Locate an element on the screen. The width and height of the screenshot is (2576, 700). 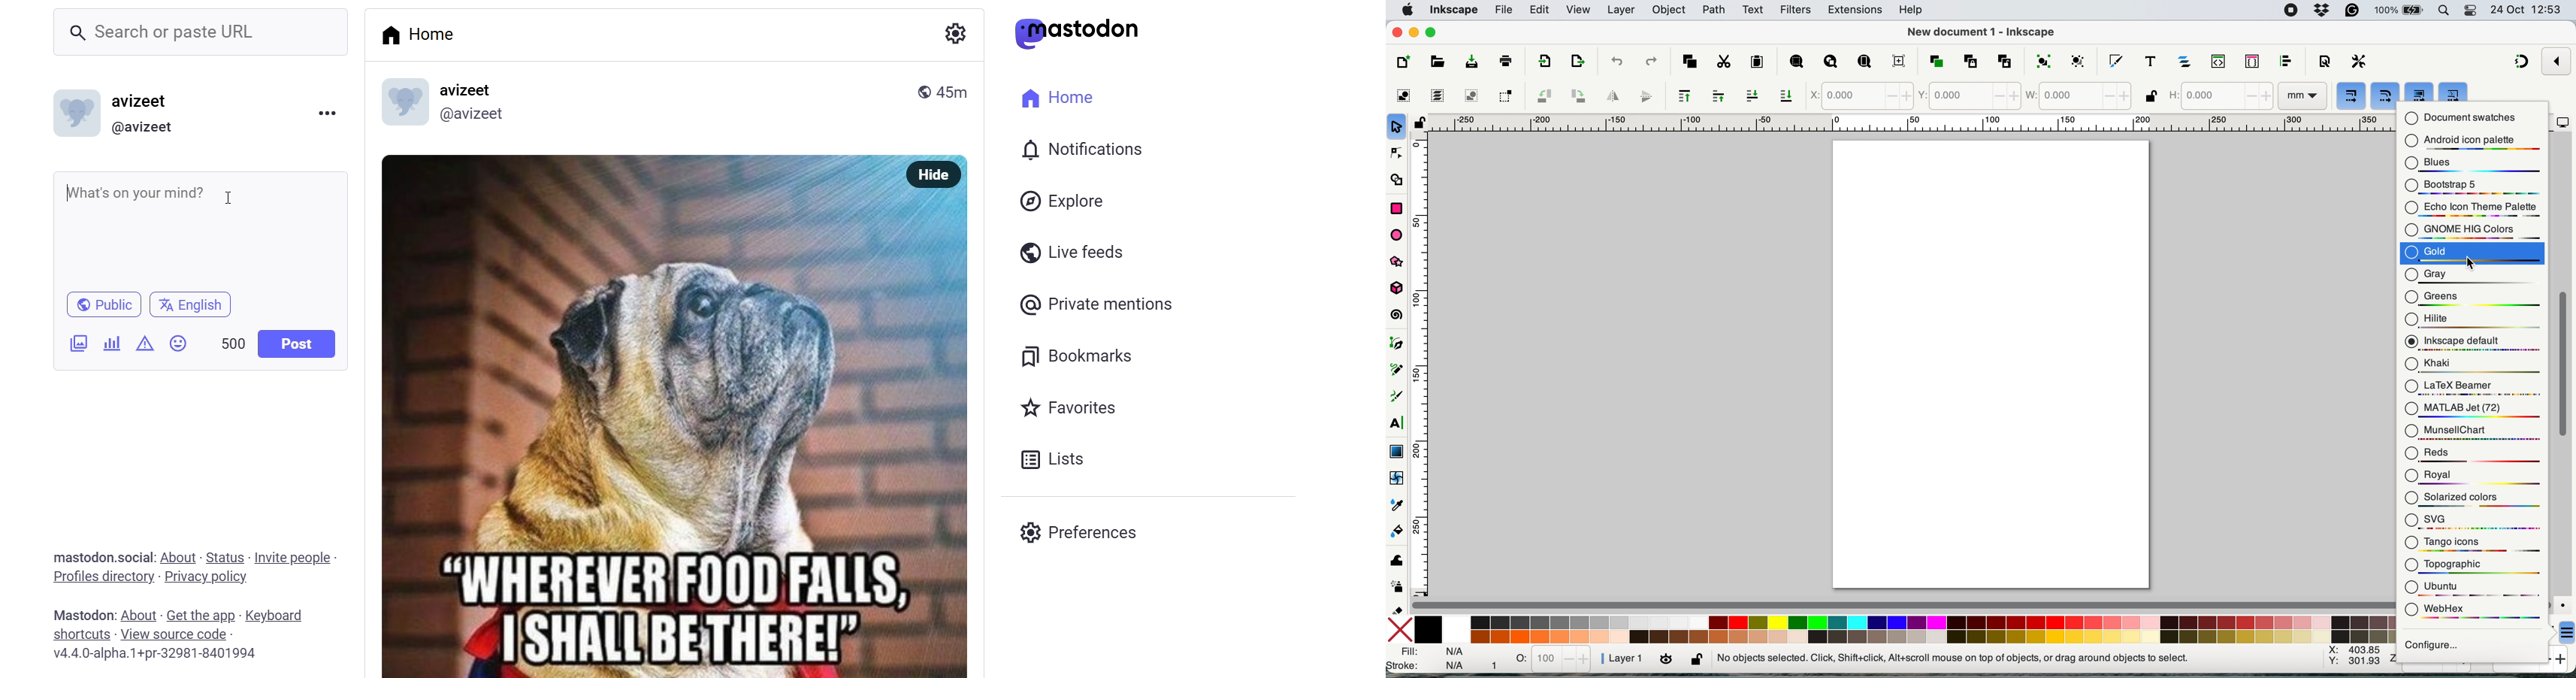
file is located at coordinates (1504, 10).